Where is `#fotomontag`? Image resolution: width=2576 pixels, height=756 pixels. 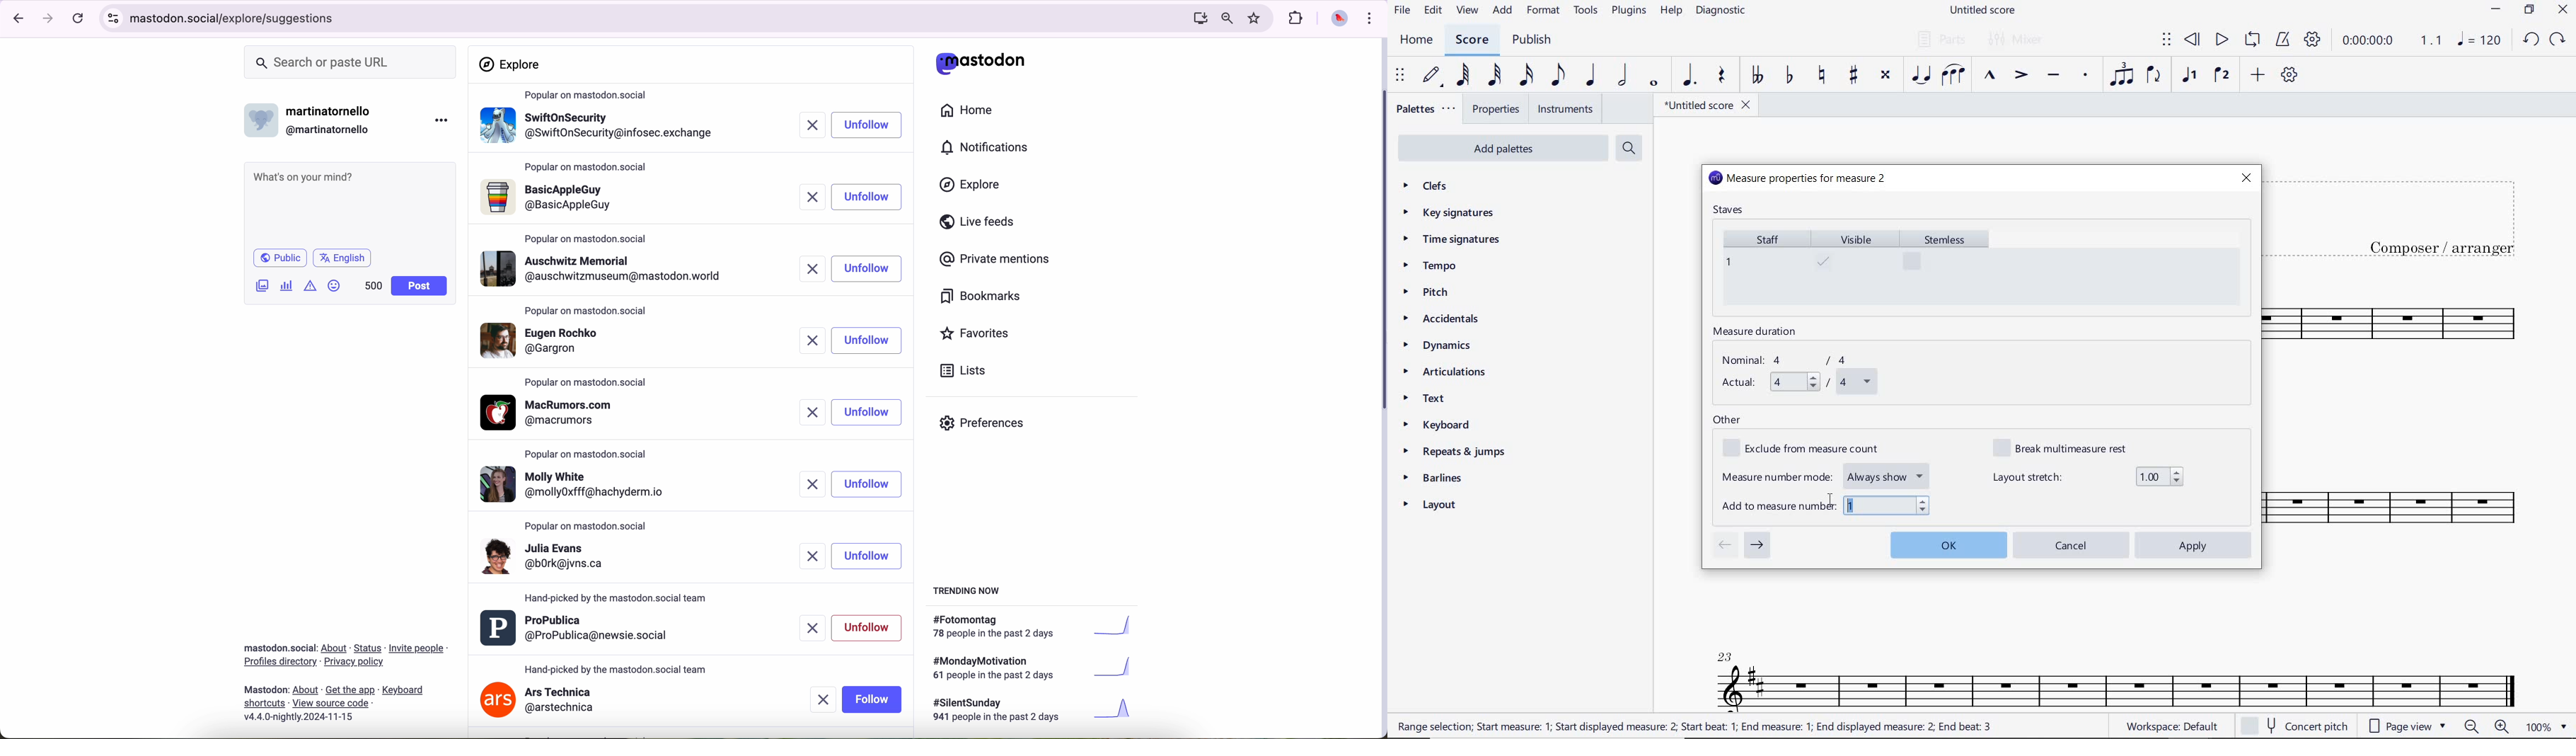
#fotomontag is located at coordinates (1040, 627).